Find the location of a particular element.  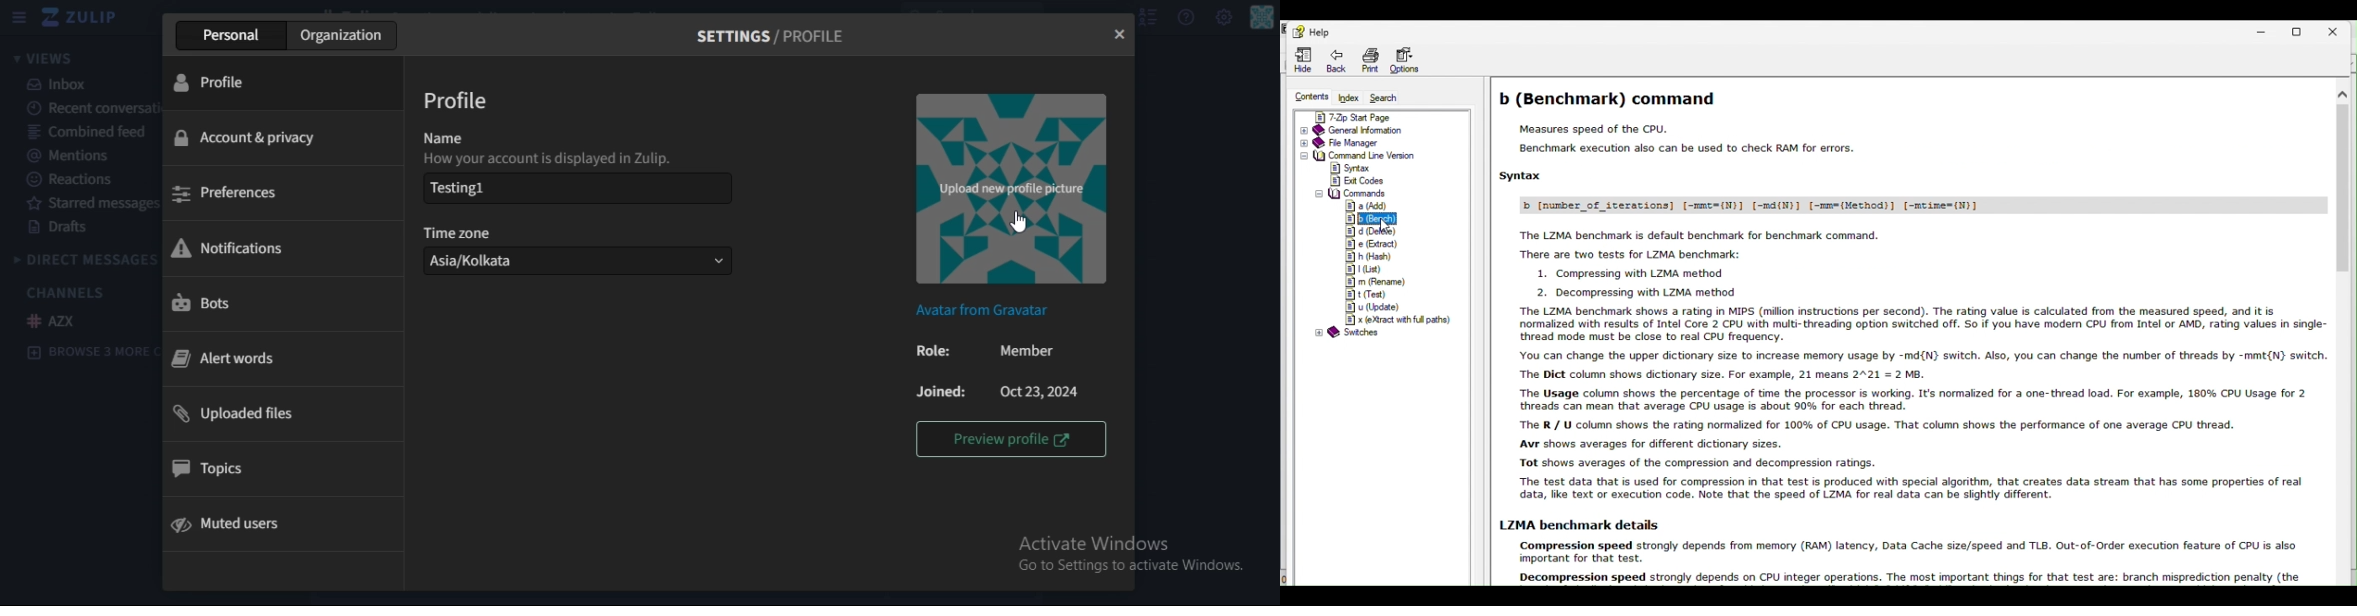

The LZMA benchmark is default benchmark for benchmark command.
There are two tests for LZMA benchmark:

1. Compressing with LZMA method

2 Secs ellie stied is located at coordinates (1703, 263).